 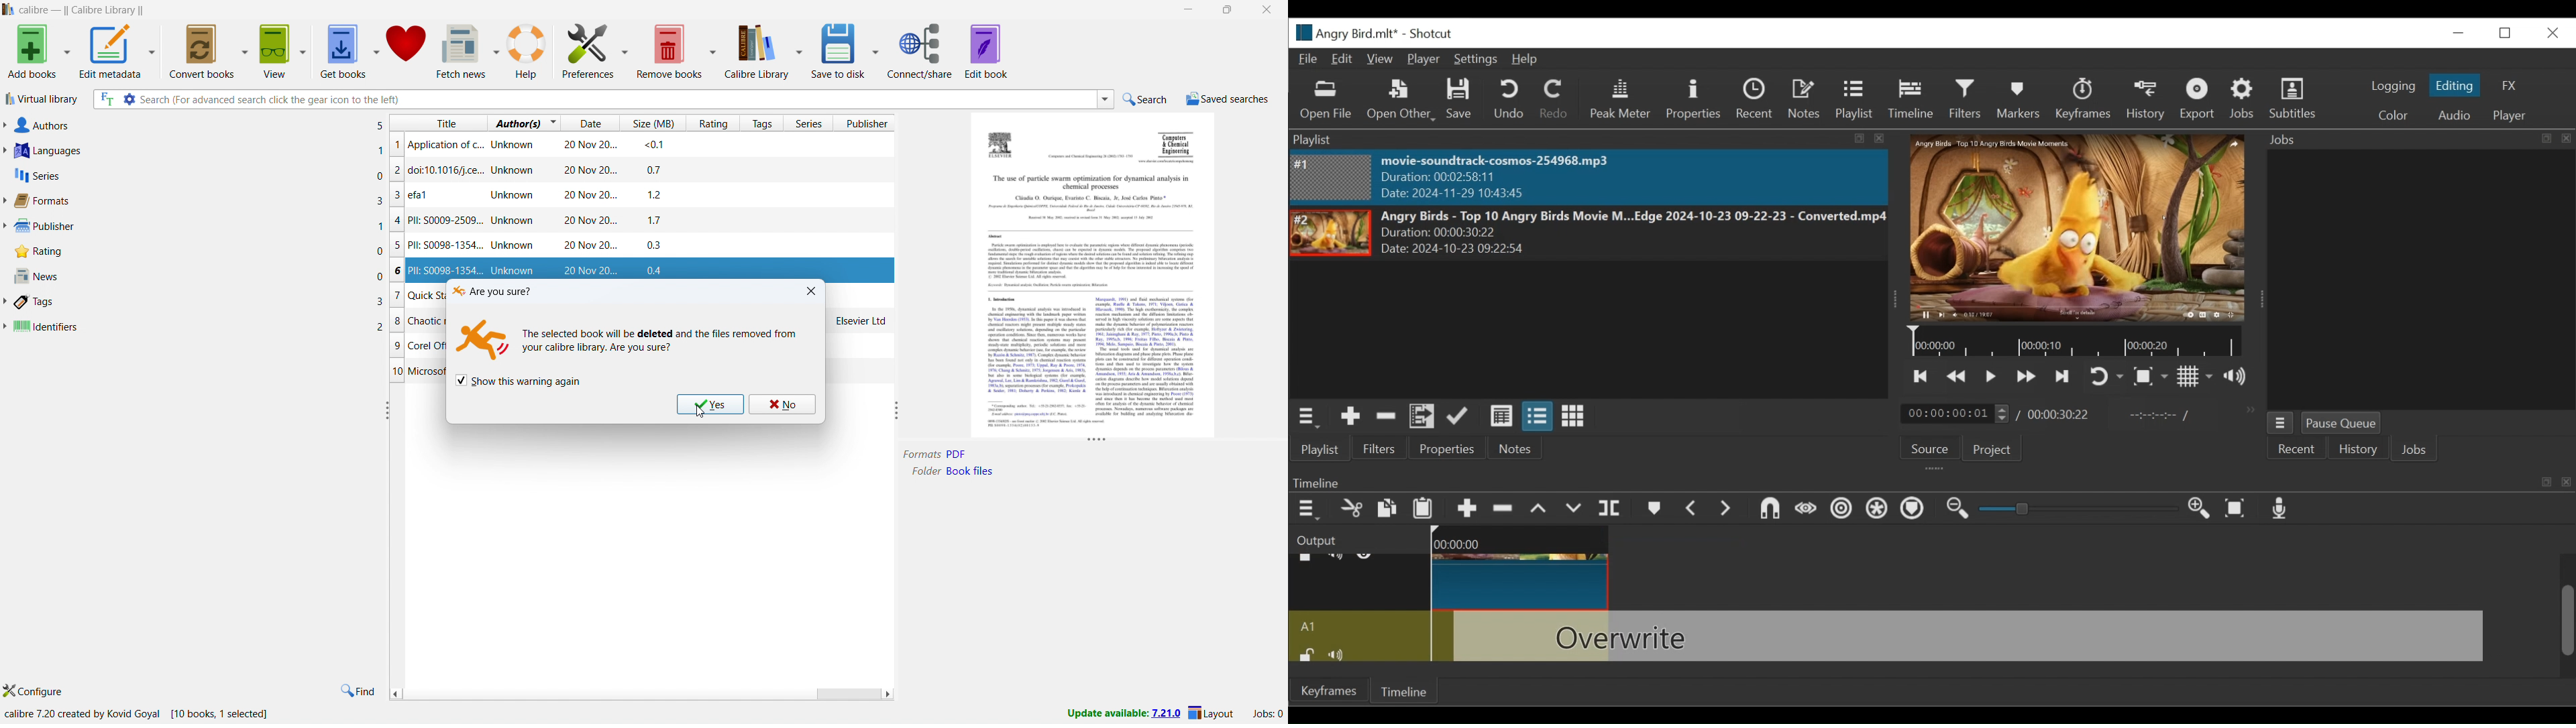 I want to click on Overwrite, so click(x=1574, y=509).